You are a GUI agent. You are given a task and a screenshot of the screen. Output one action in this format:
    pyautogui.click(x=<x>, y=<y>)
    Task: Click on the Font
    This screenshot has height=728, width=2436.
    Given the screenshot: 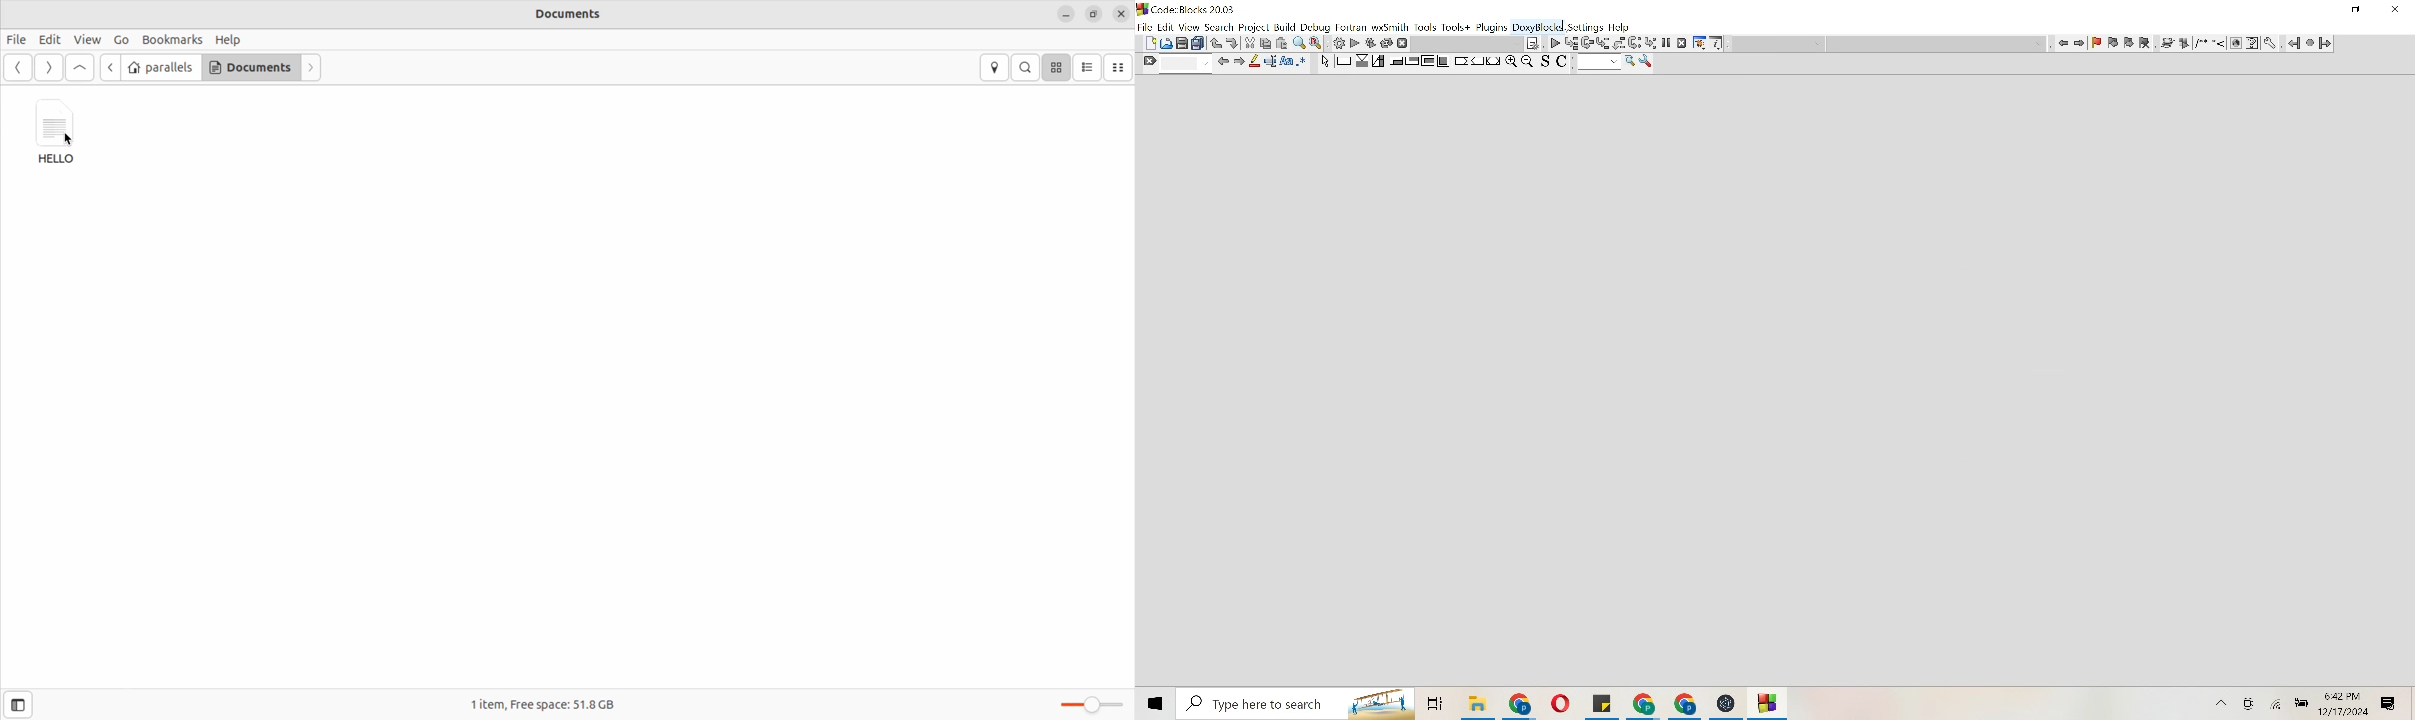 What is the action you would take?
    pyautogui.click(x=1288, y=62)
    